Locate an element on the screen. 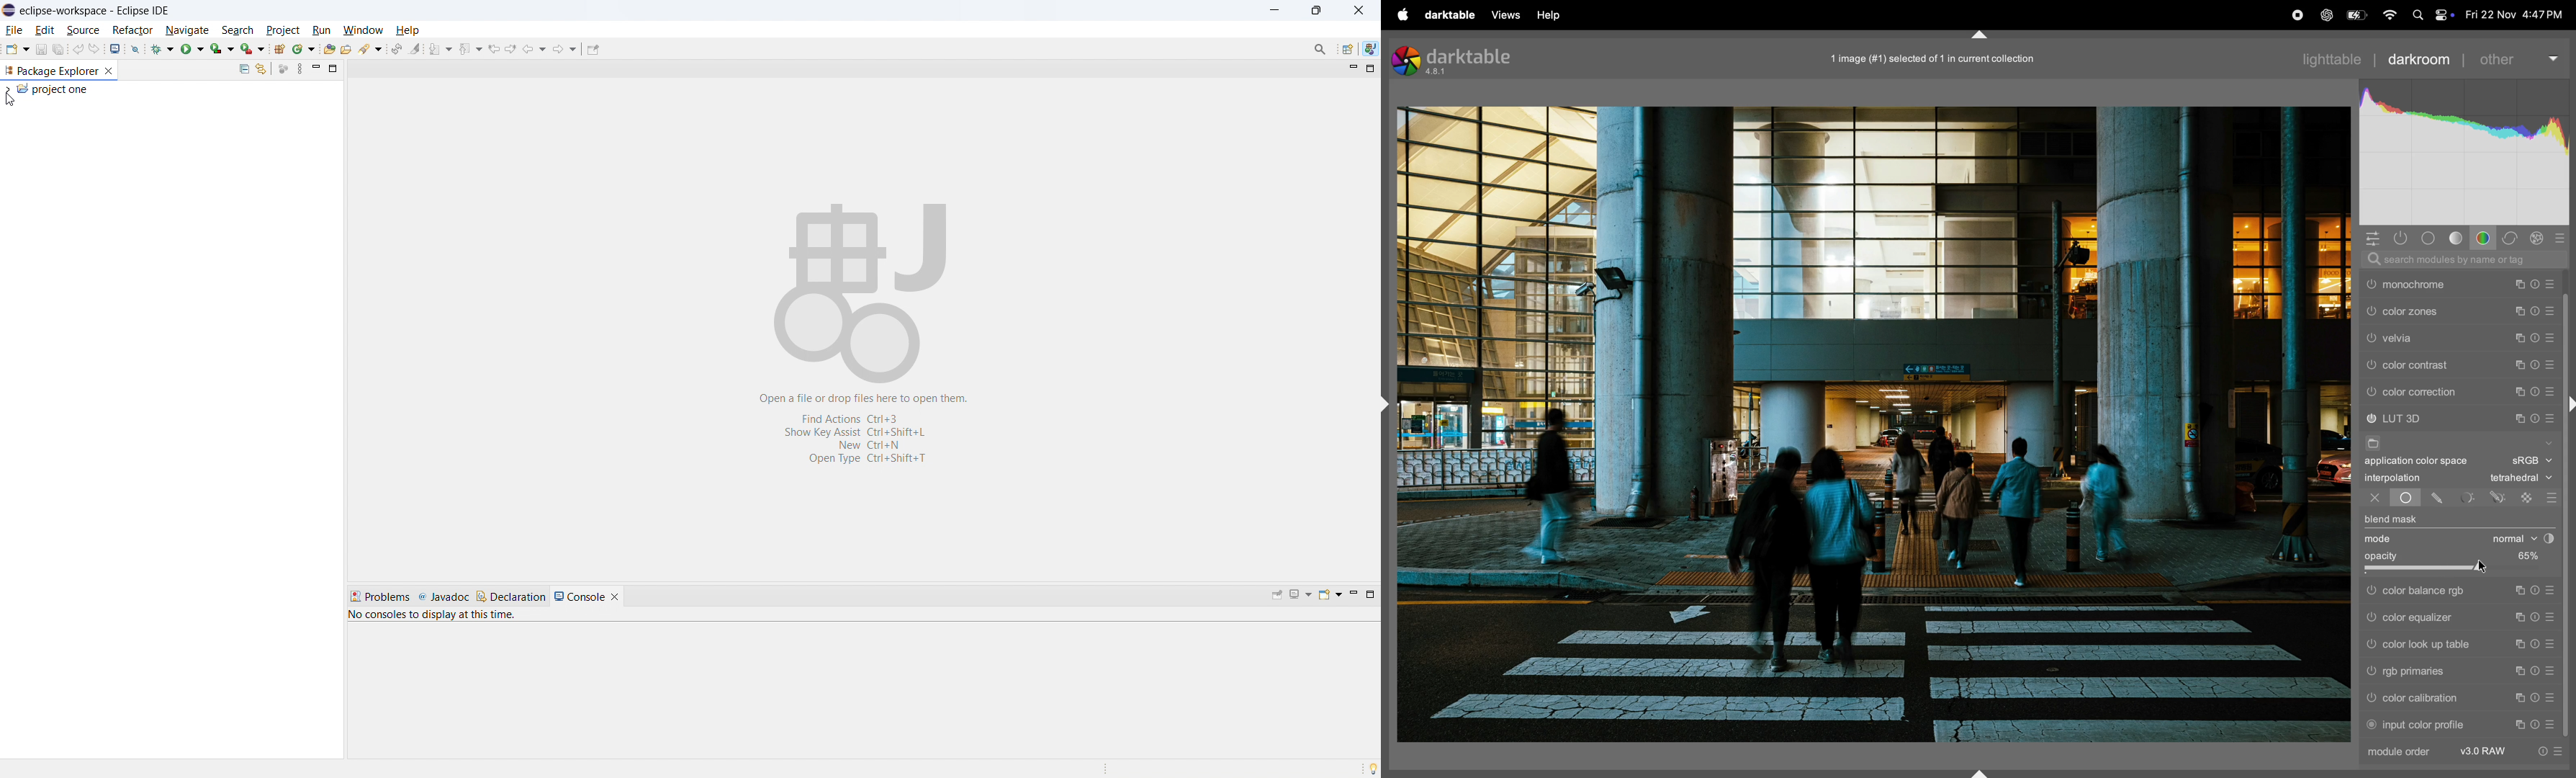  effect is located at coordinates (2539, 238).